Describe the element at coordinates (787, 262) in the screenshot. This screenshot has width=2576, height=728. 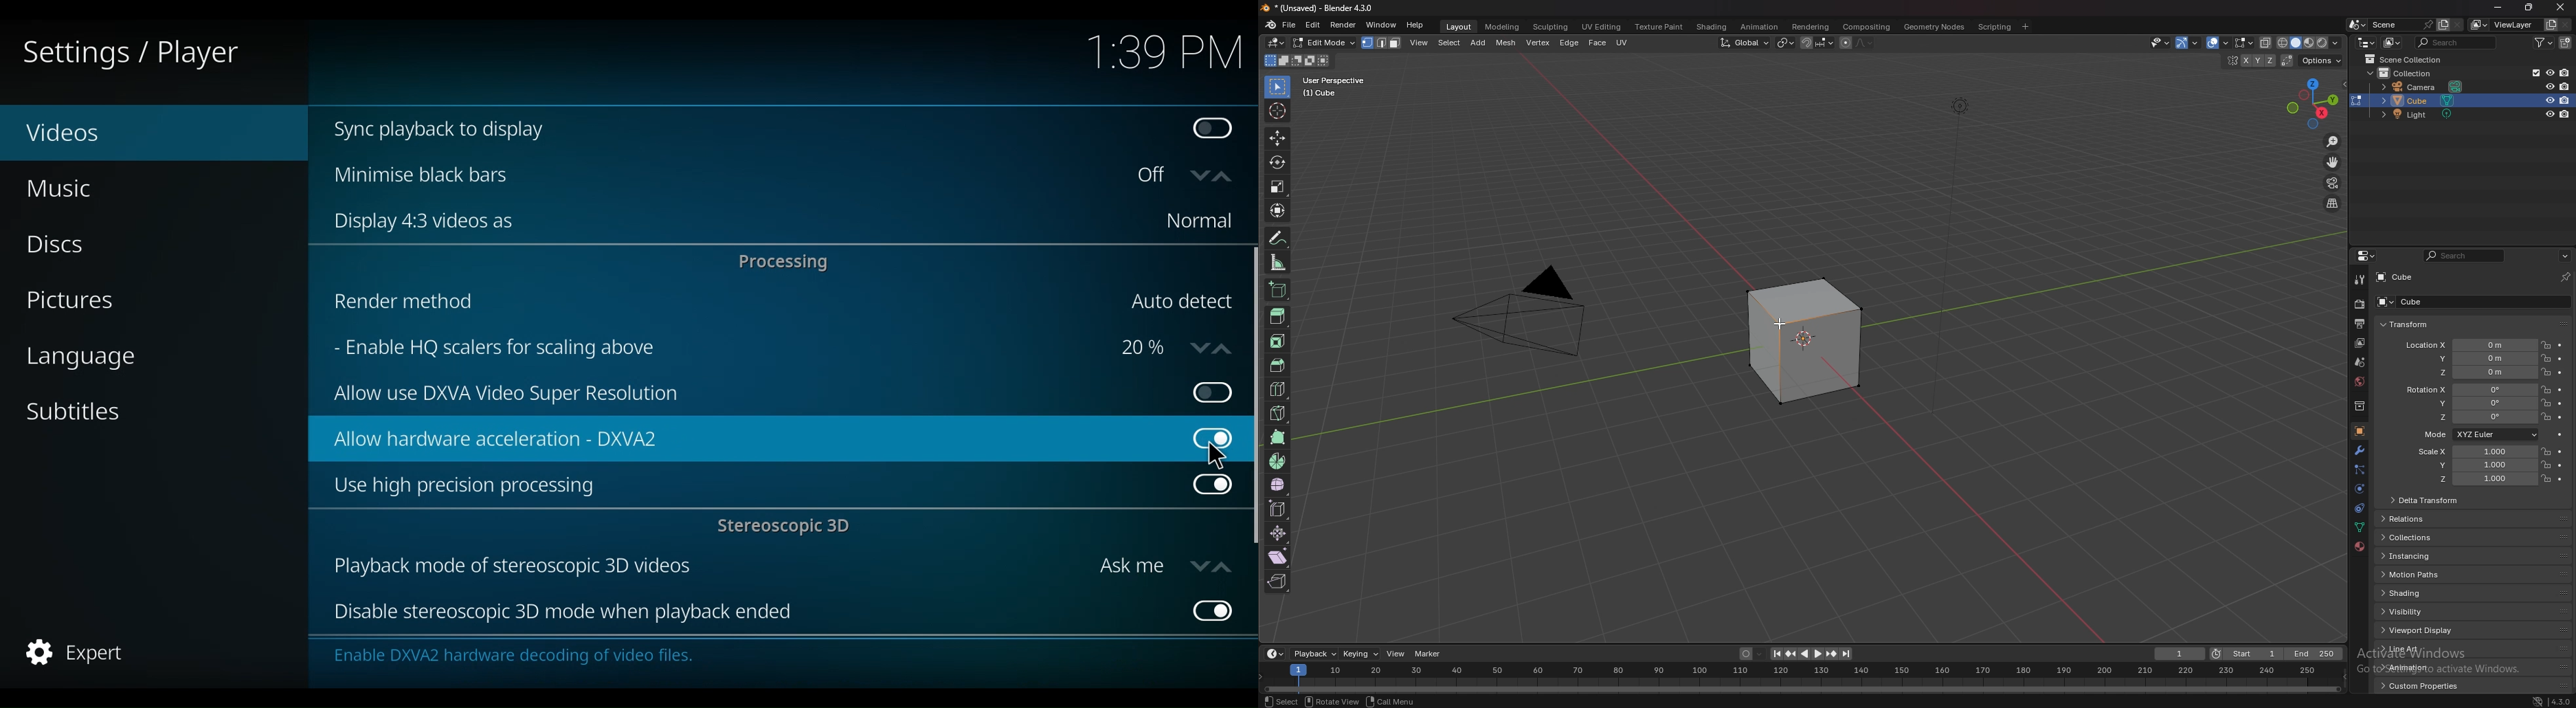
I see `Processing` at that location.